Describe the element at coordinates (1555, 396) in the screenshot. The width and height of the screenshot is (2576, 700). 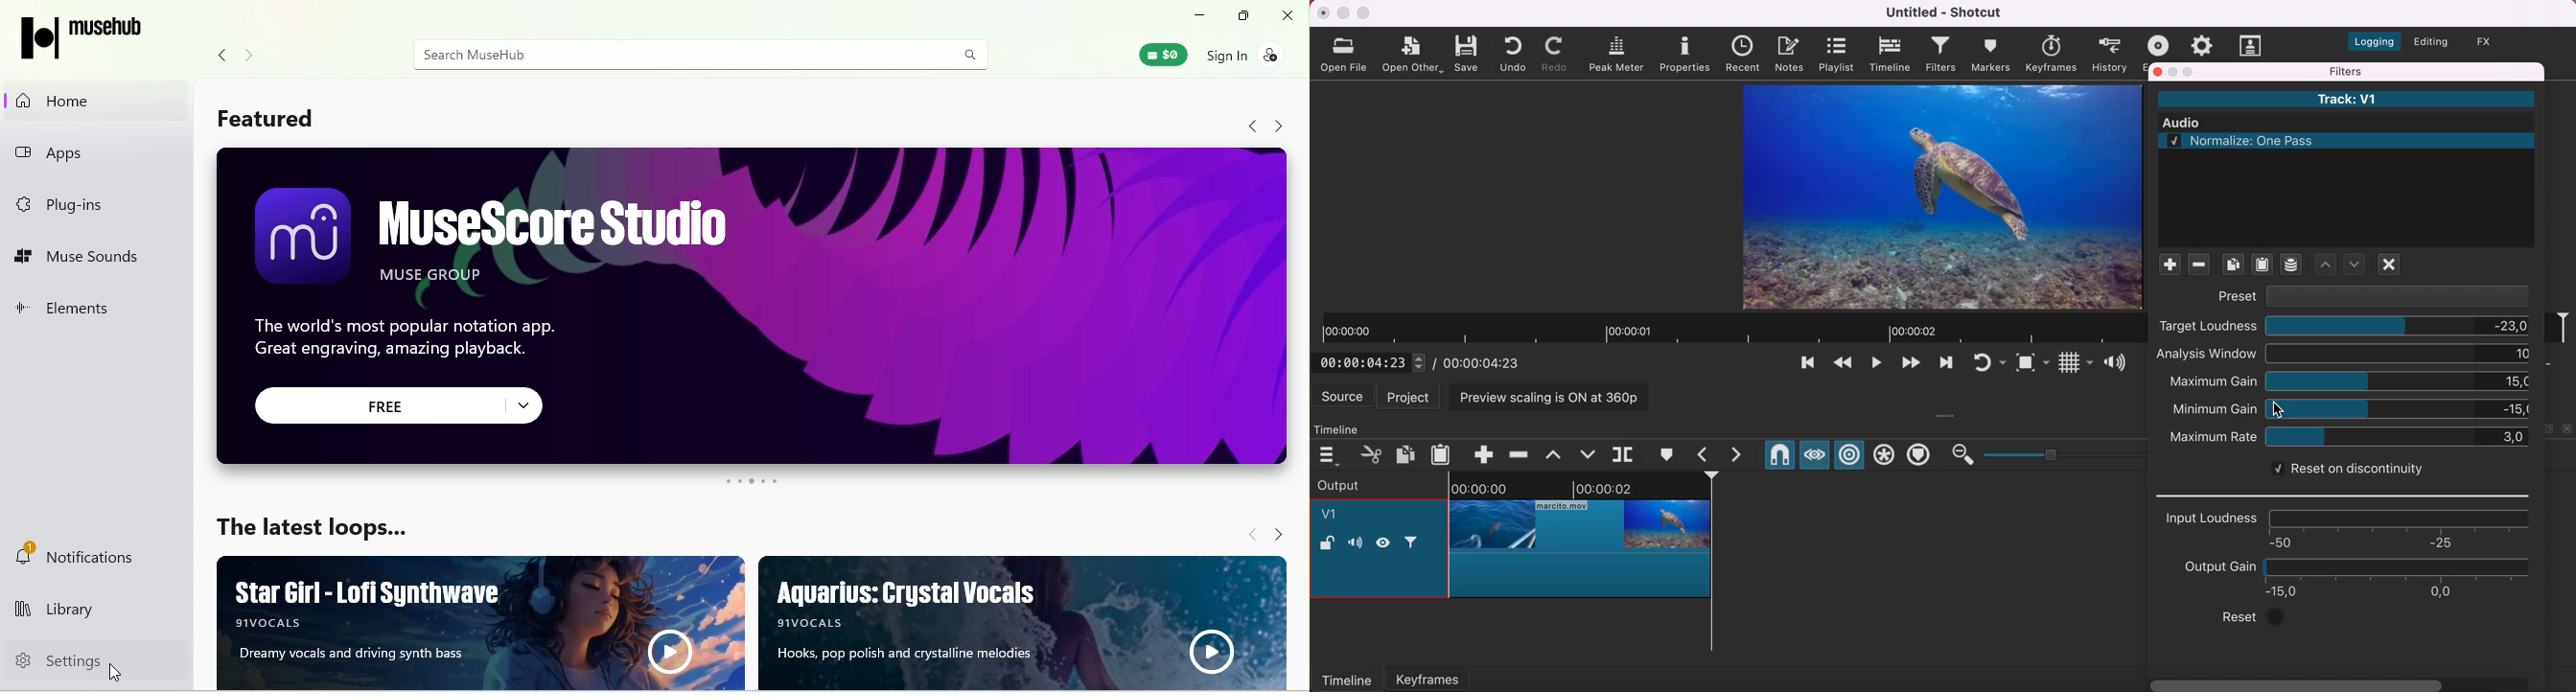
I see `preview scaling is on at 360p` at that location.